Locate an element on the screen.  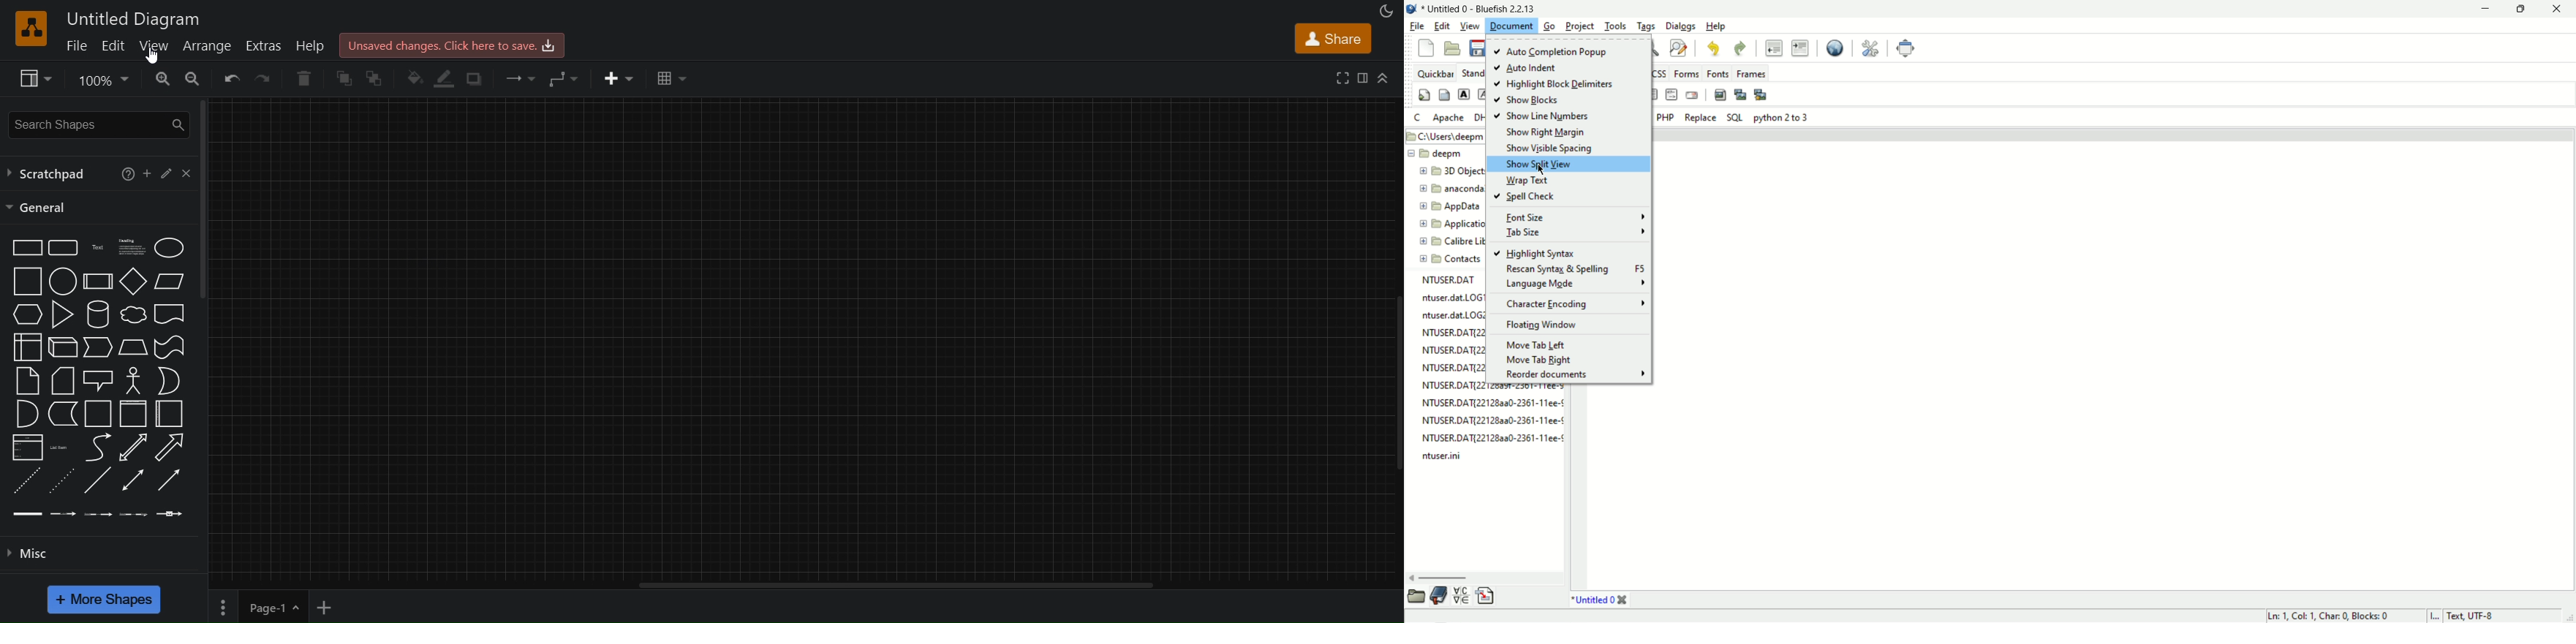
standard is located at coordinates (1473, 72).